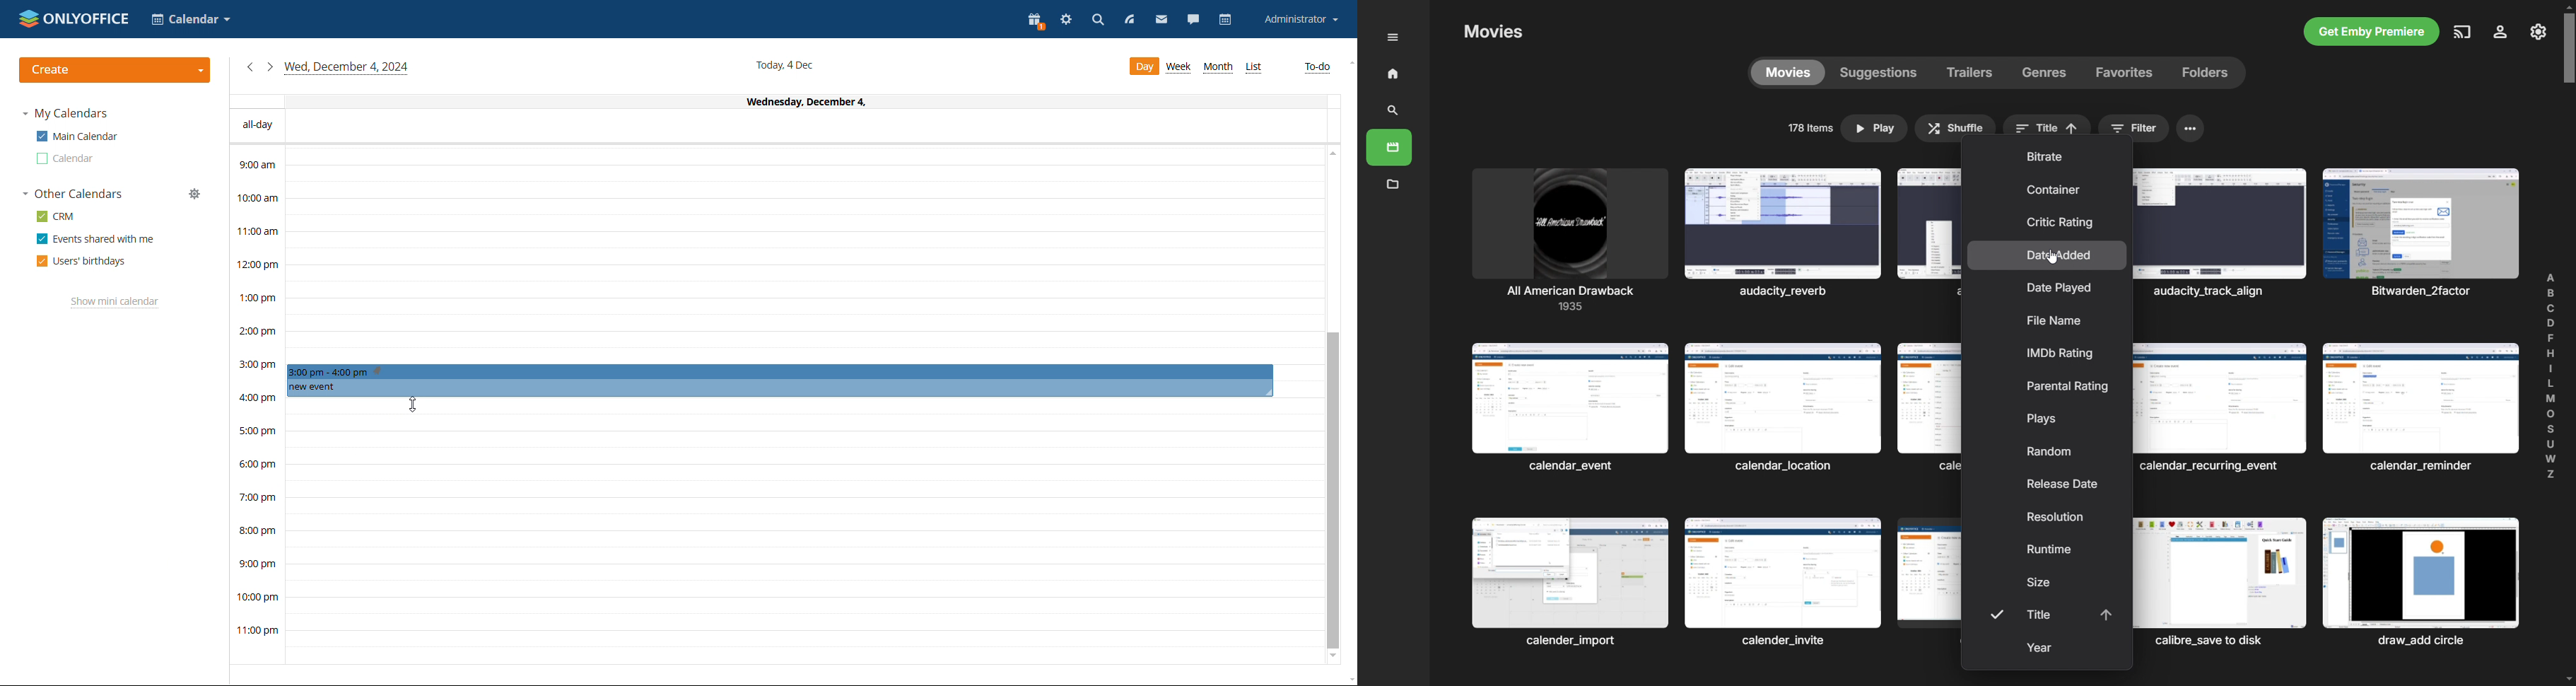 This screenshot has height=700, width=2576. Describe the element at coordinates (1955, 124) in the screenshot. I see `shuffle` at that location.